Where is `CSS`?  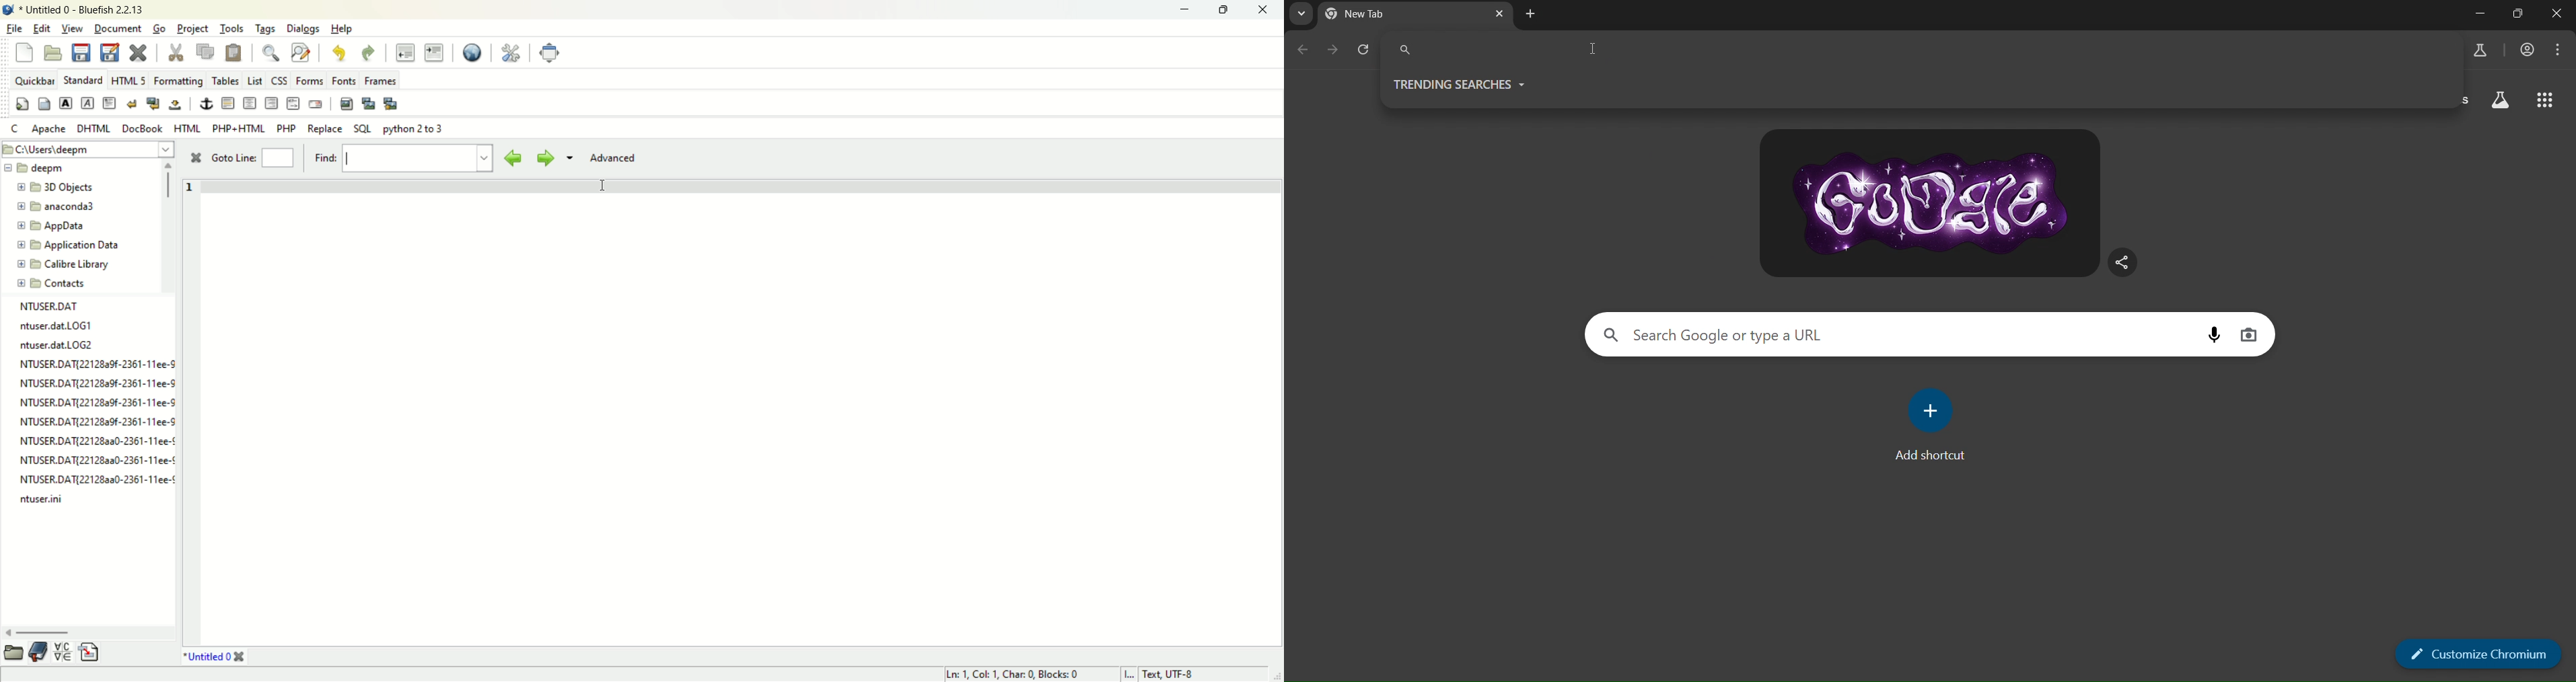
CSS is located at coordinates (279, 80).